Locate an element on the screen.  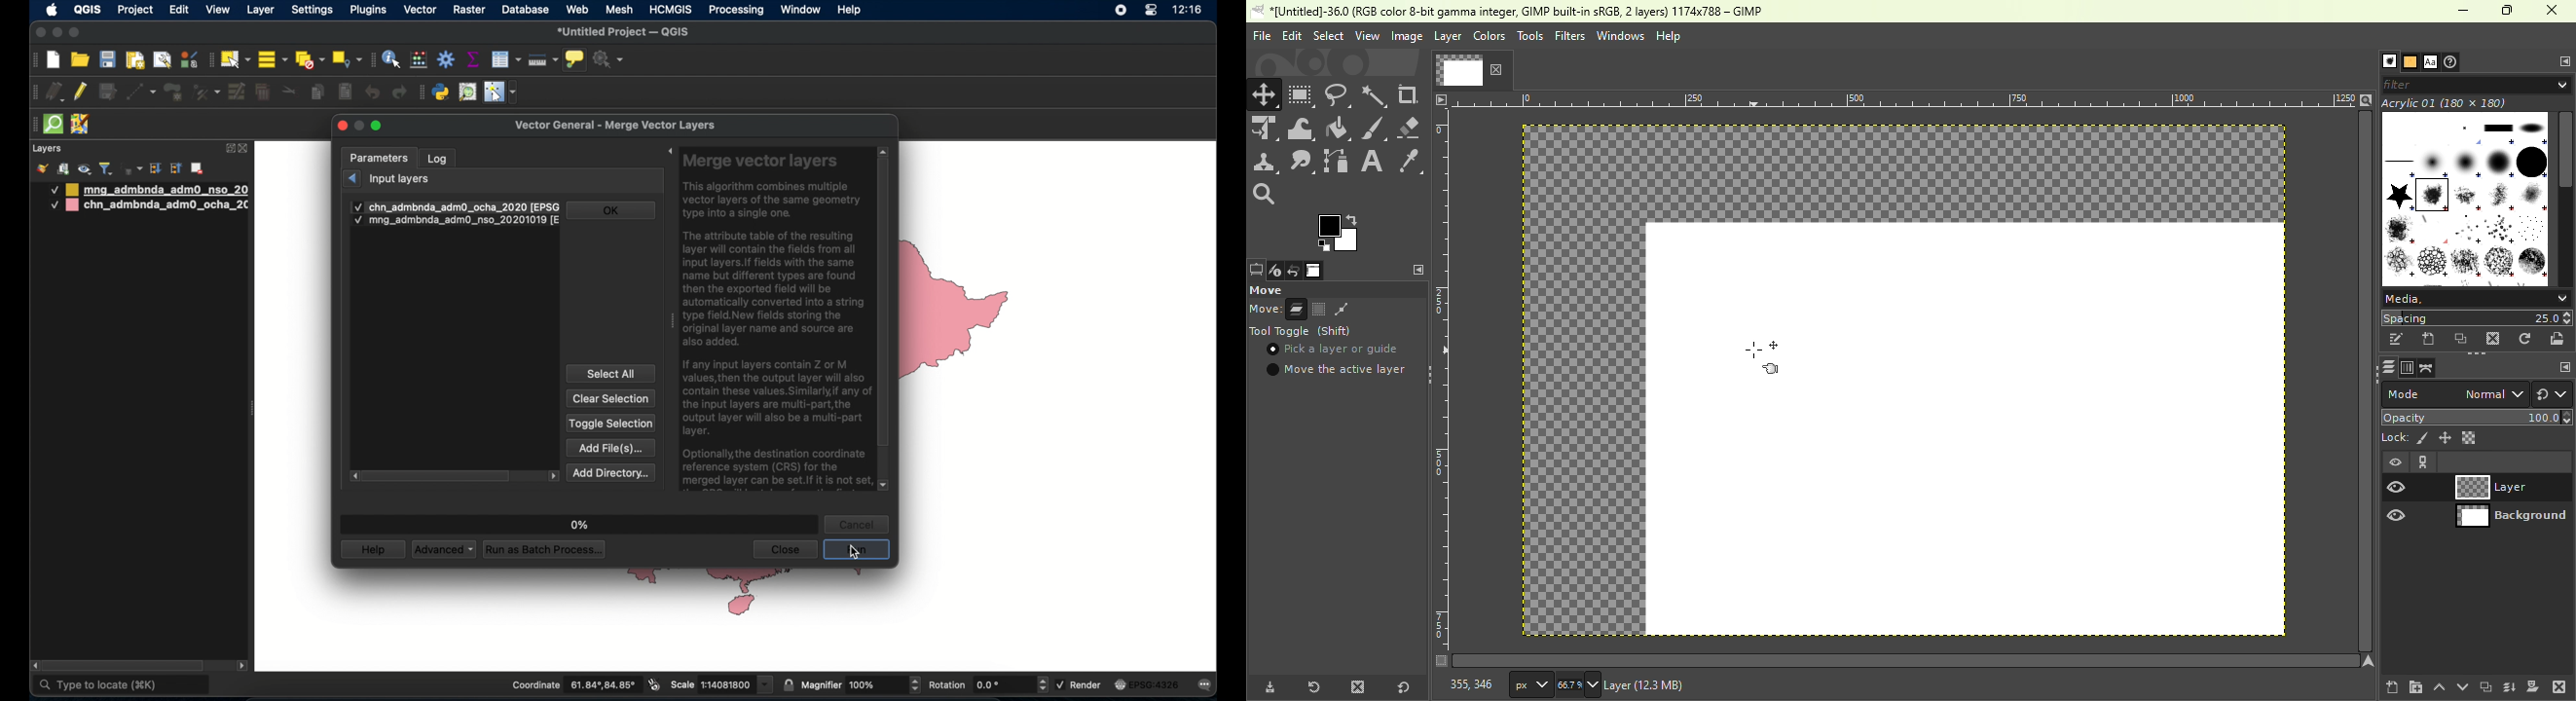
project toolbar is located at coordinates (32, 60).